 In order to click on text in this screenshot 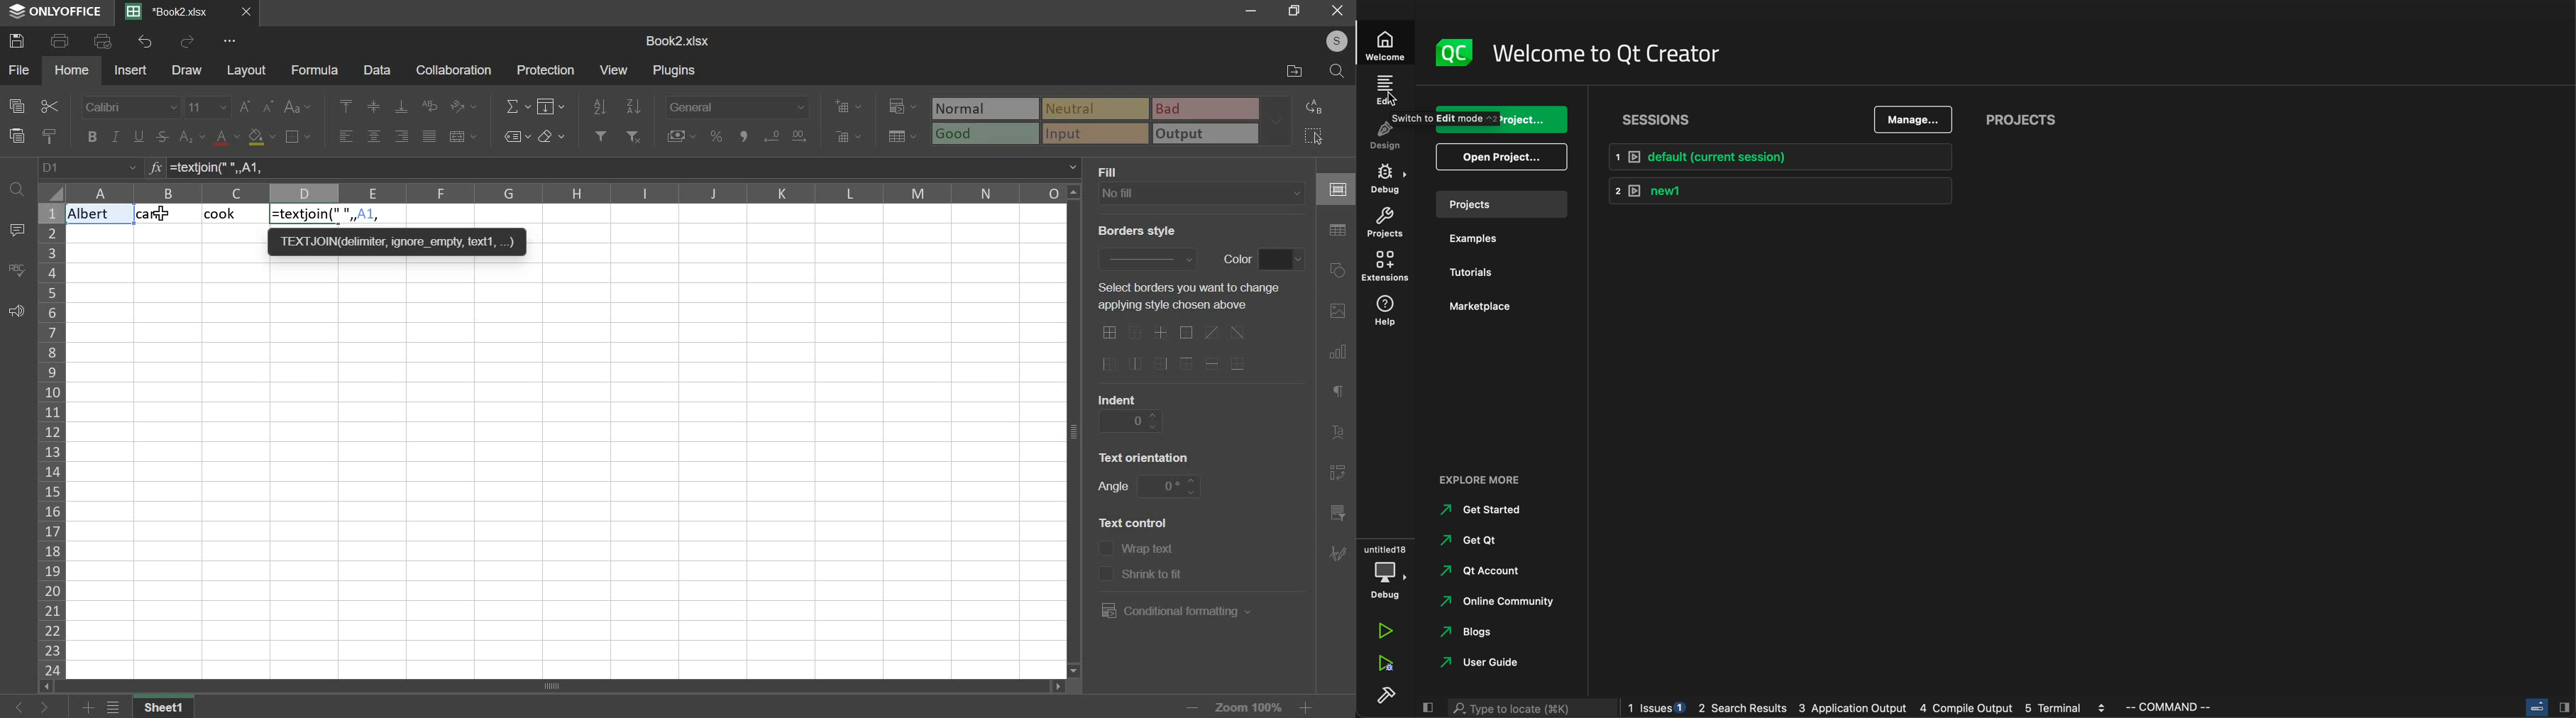, I will do `click(1154, 576)`.